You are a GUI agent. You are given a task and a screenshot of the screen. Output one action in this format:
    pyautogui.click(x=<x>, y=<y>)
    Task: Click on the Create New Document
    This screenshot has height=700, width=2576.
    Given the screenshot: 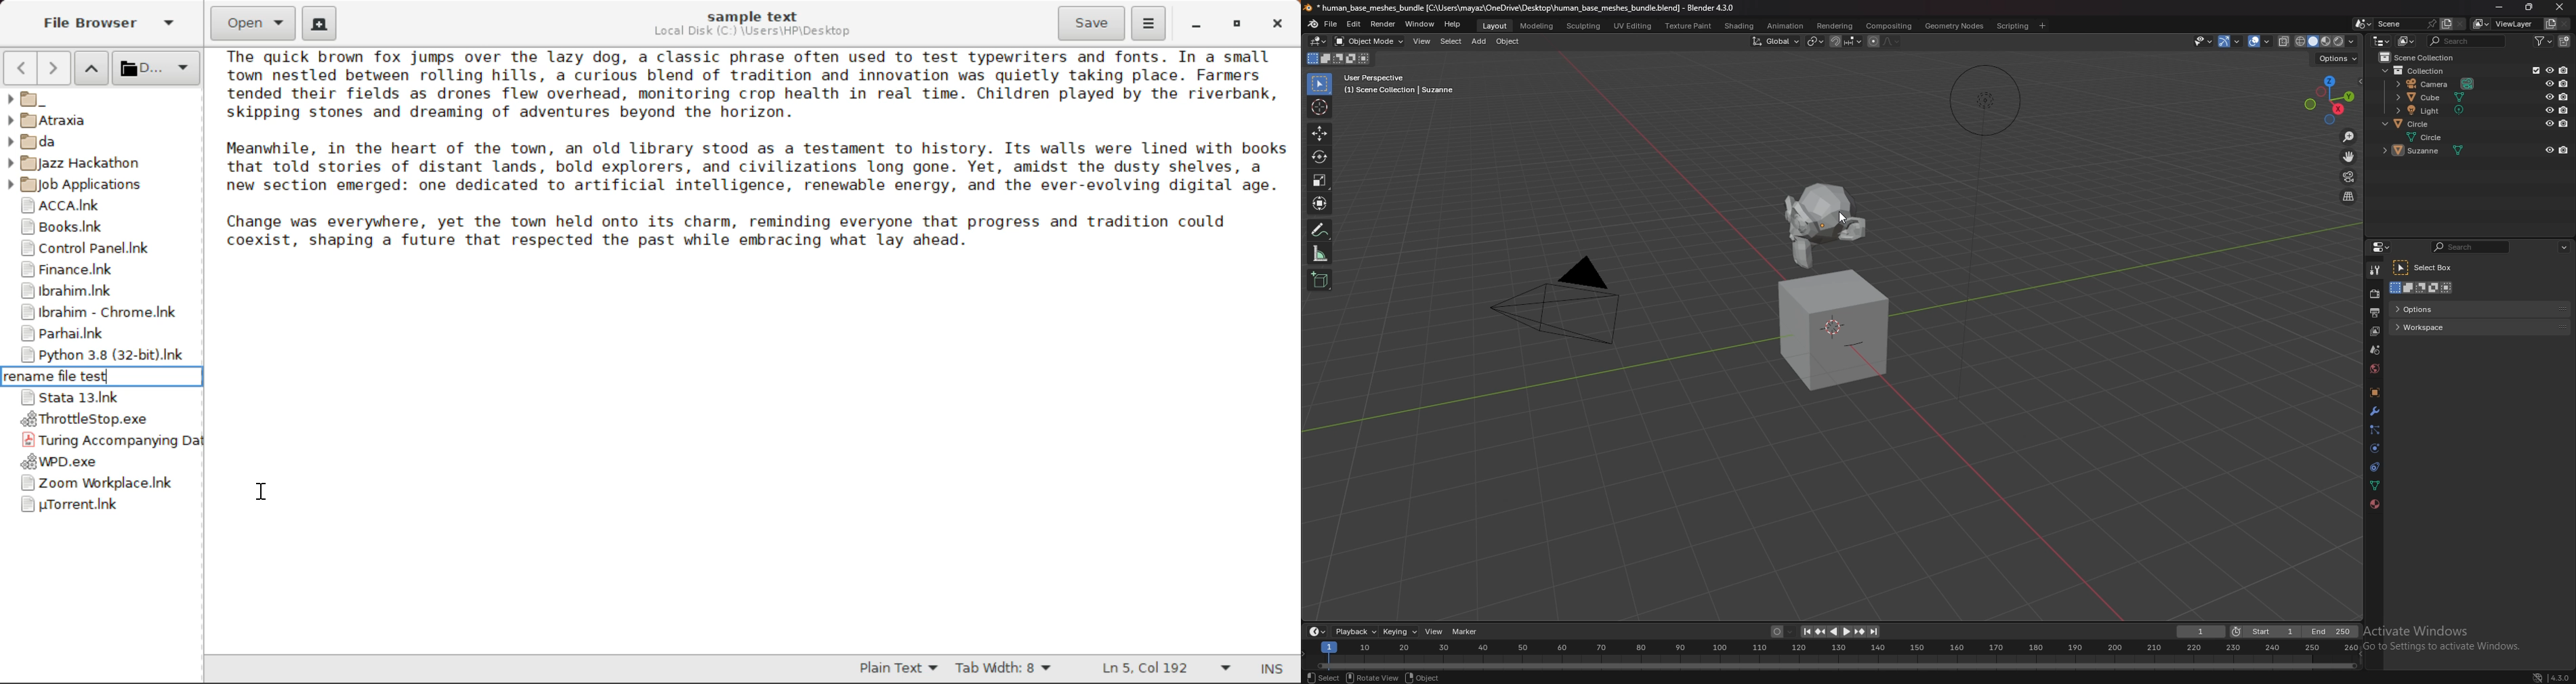 What is the action you would take?
    pyautogui.click(x=318, y=22)
    